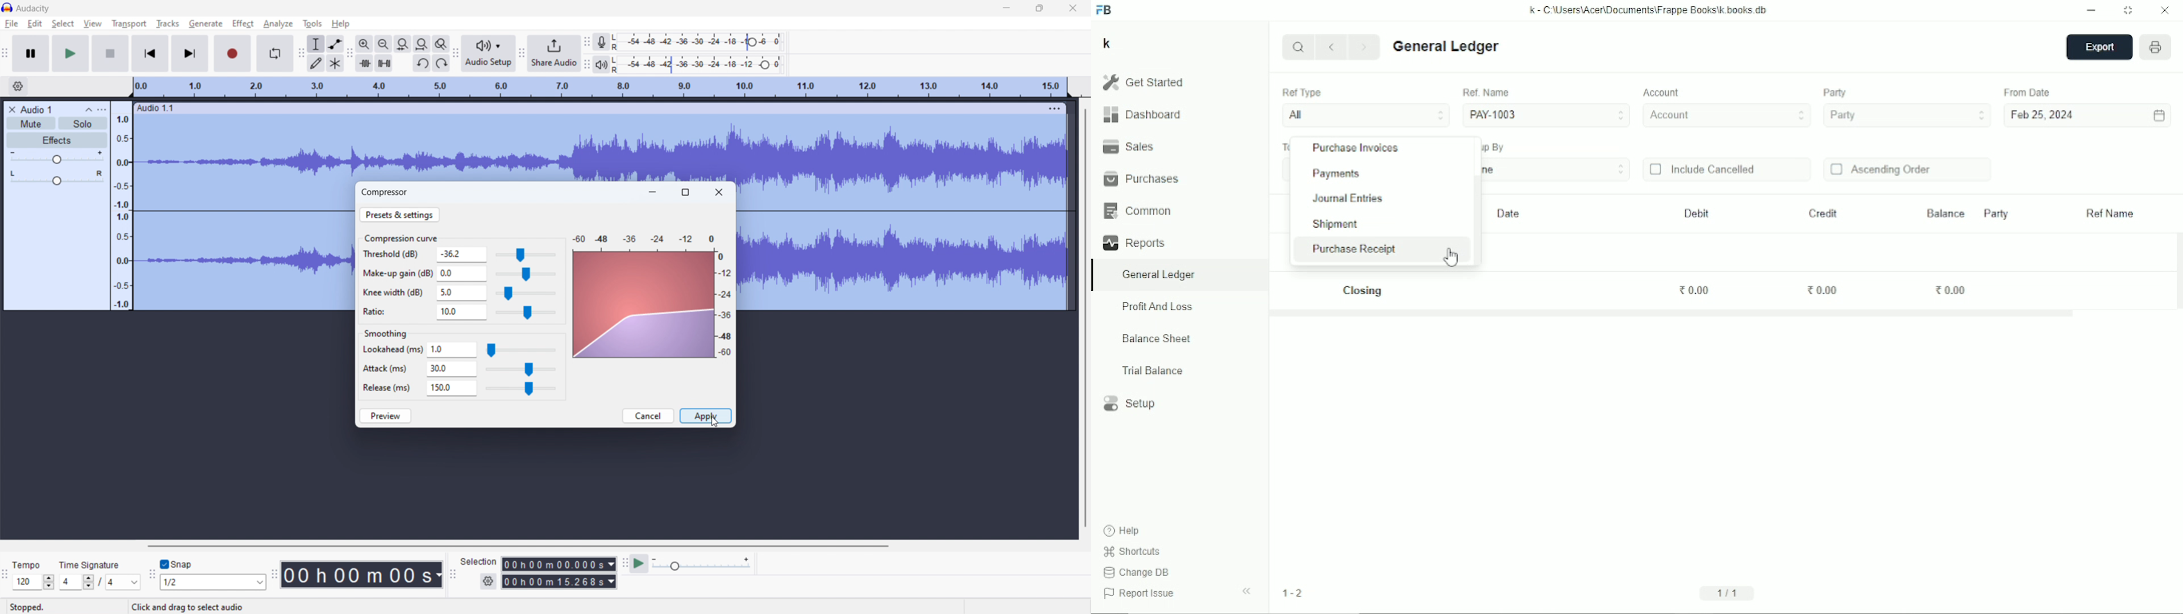 Image resolution: width=2184 pixels, height=616 pixels. What do you see at coordinates (18, 86) in the screenshot?
I see `timeline settings` at bounding box center [18, 86].